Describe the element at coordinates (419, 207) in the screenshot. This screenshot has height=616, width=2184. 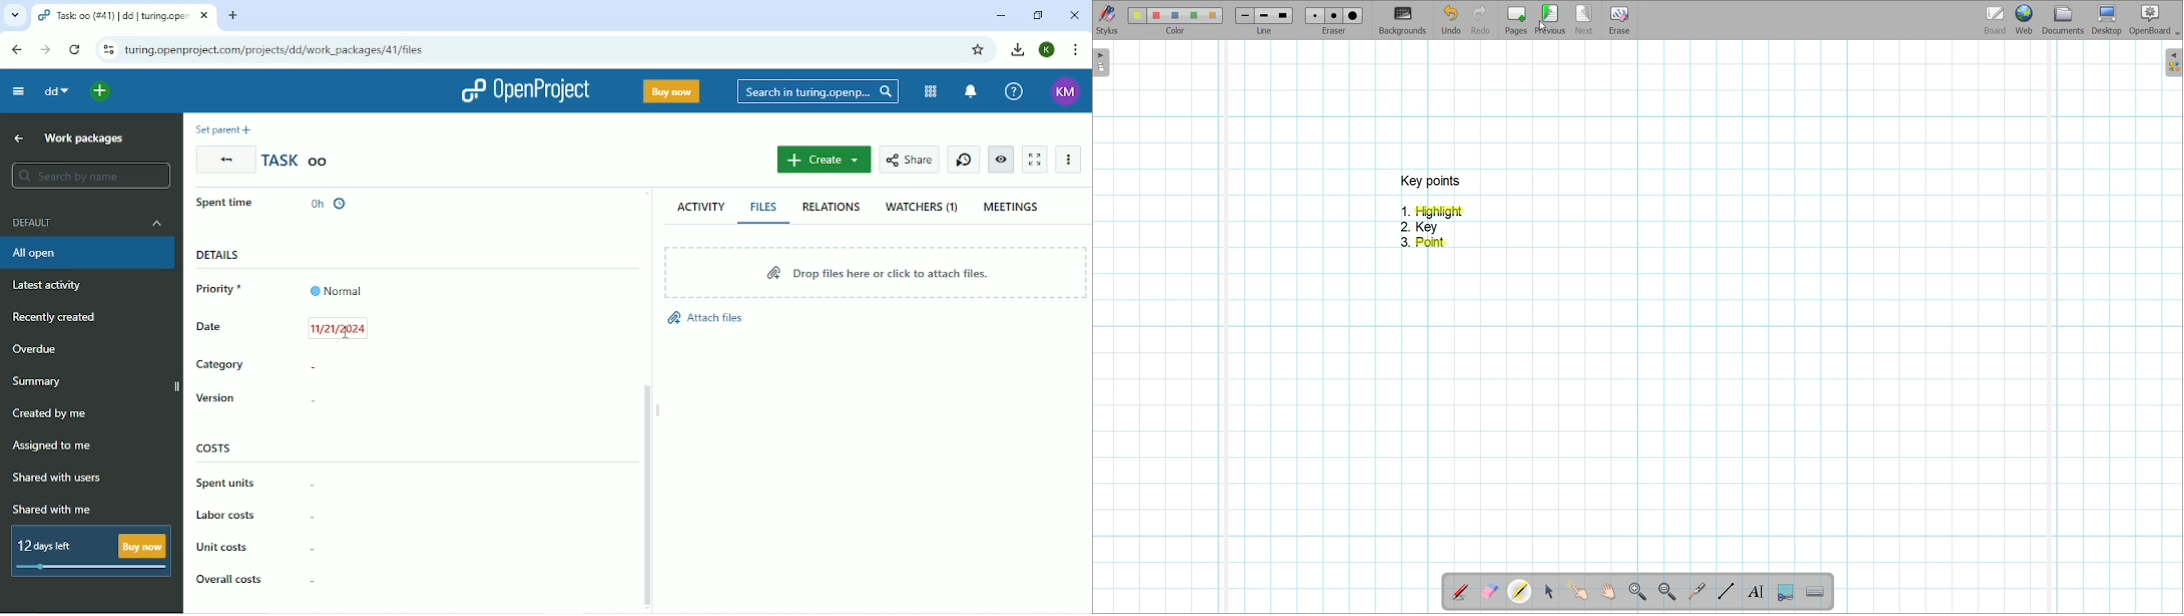
I see `Created by and on` at that location.